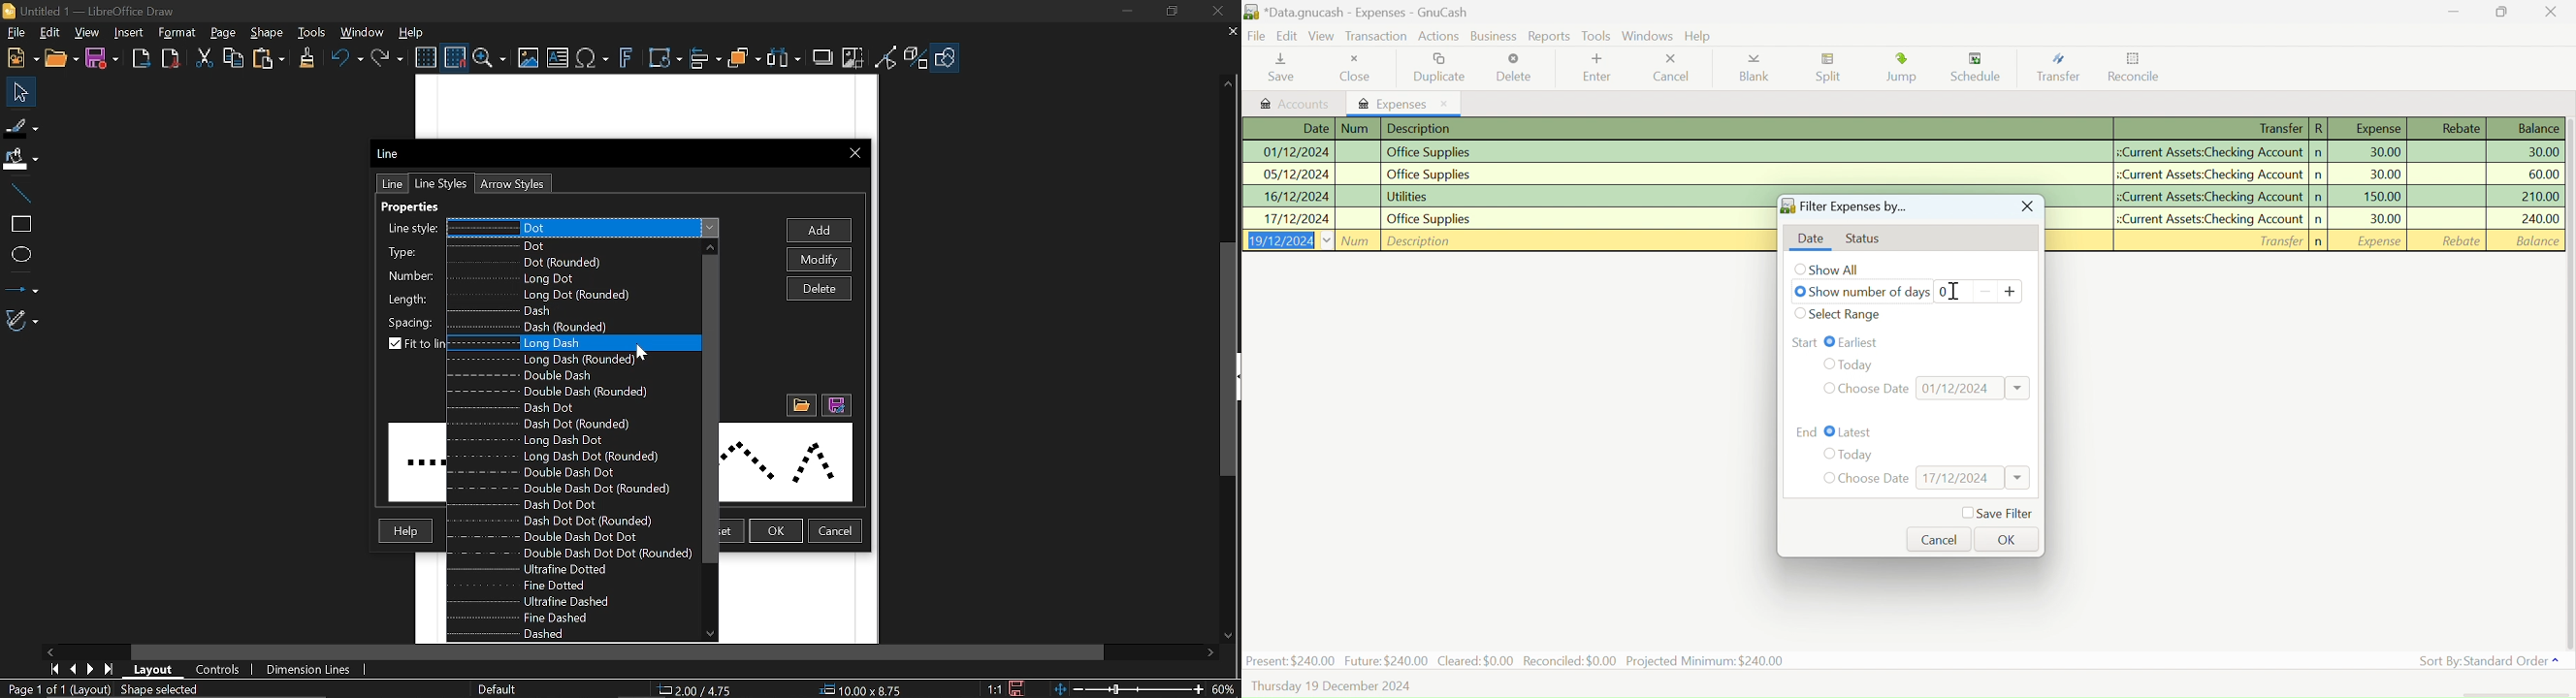 This screenshot has height=700, width=2576. What do you see at coordinates (510, 184) in the screenshot?
I see `Arrow styles` at bounding box center [510, 184].